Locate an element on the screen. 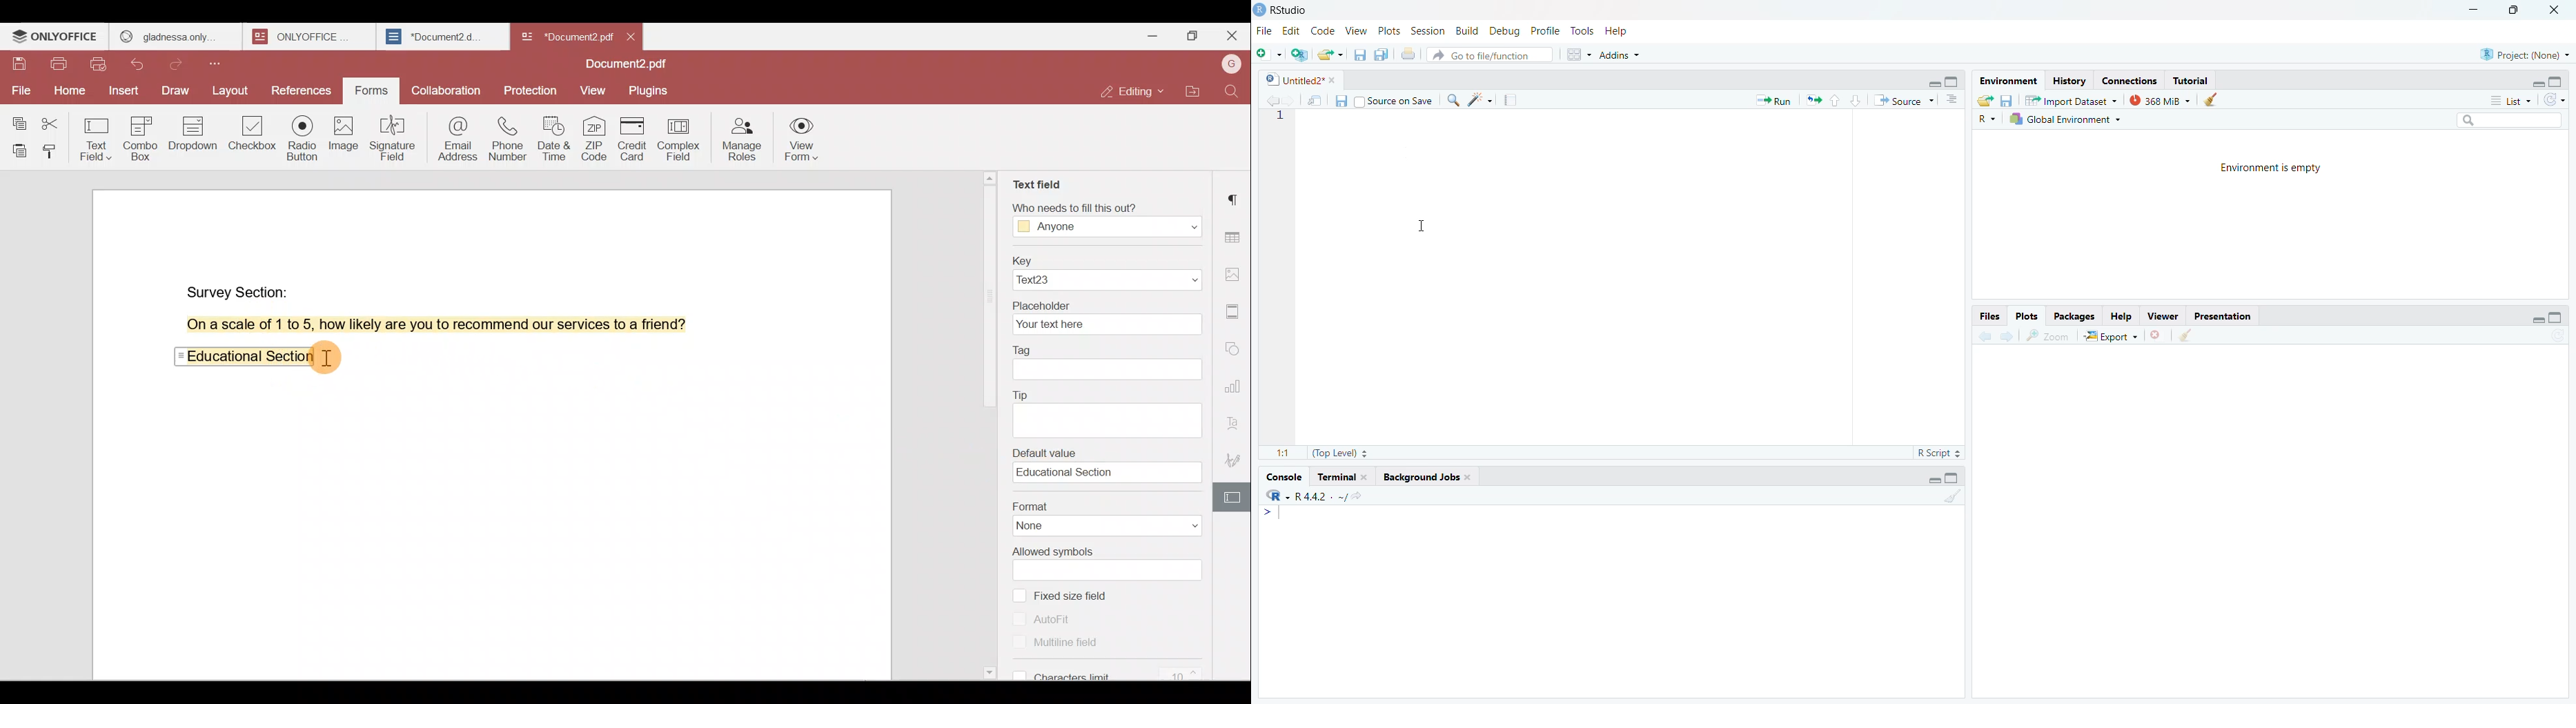 The height and width of the screenshot is (728, 2576). Terminal is located at coordinates (1344, 477).